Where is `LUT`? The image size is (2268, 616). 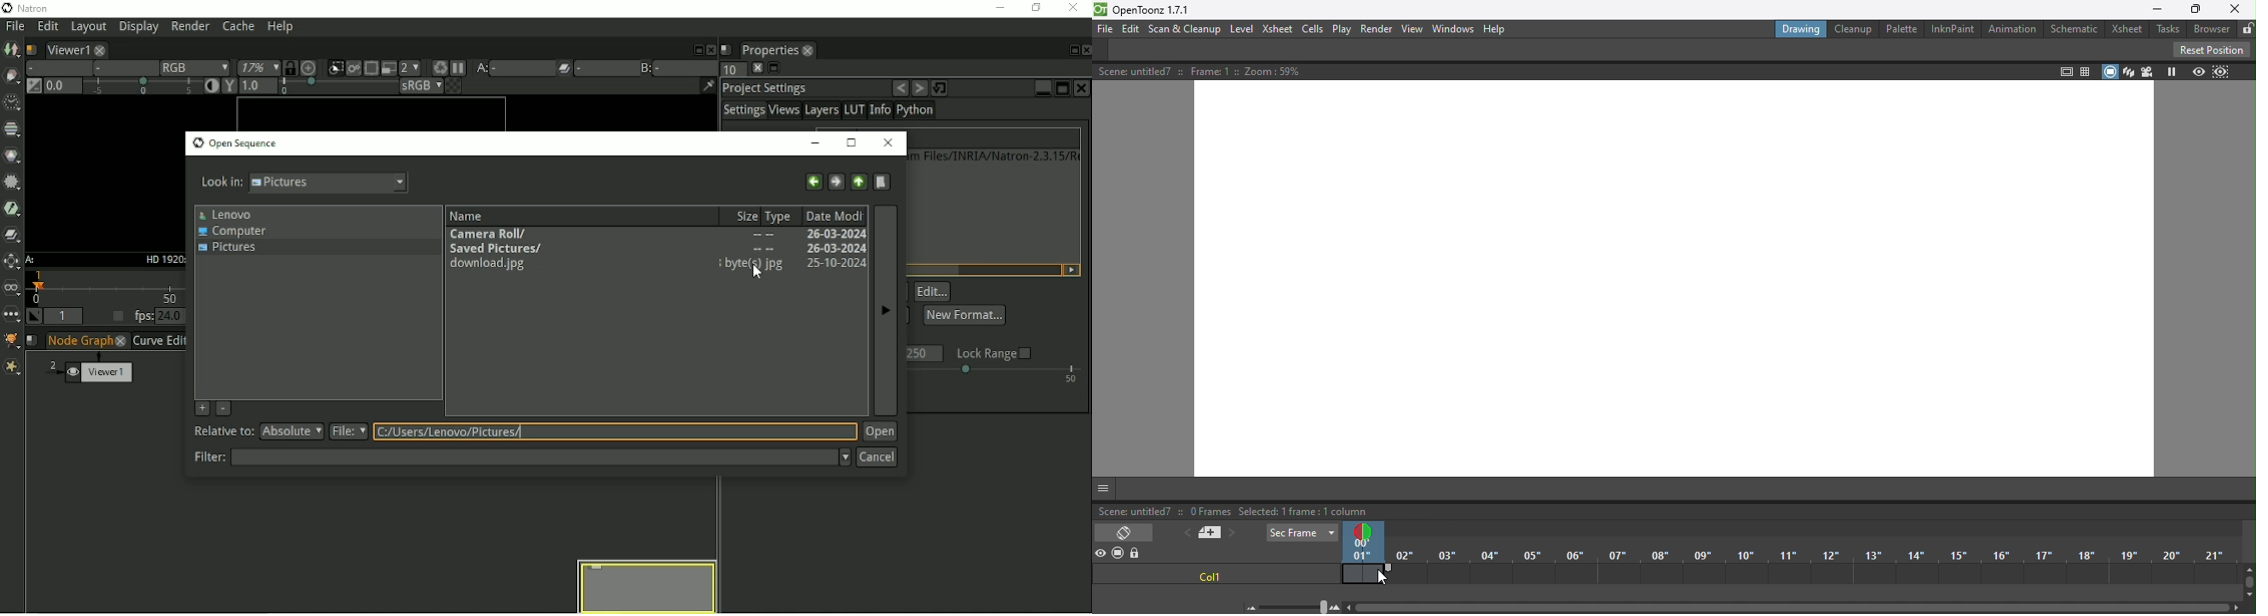 LUT is located at coordinates (854, 110).